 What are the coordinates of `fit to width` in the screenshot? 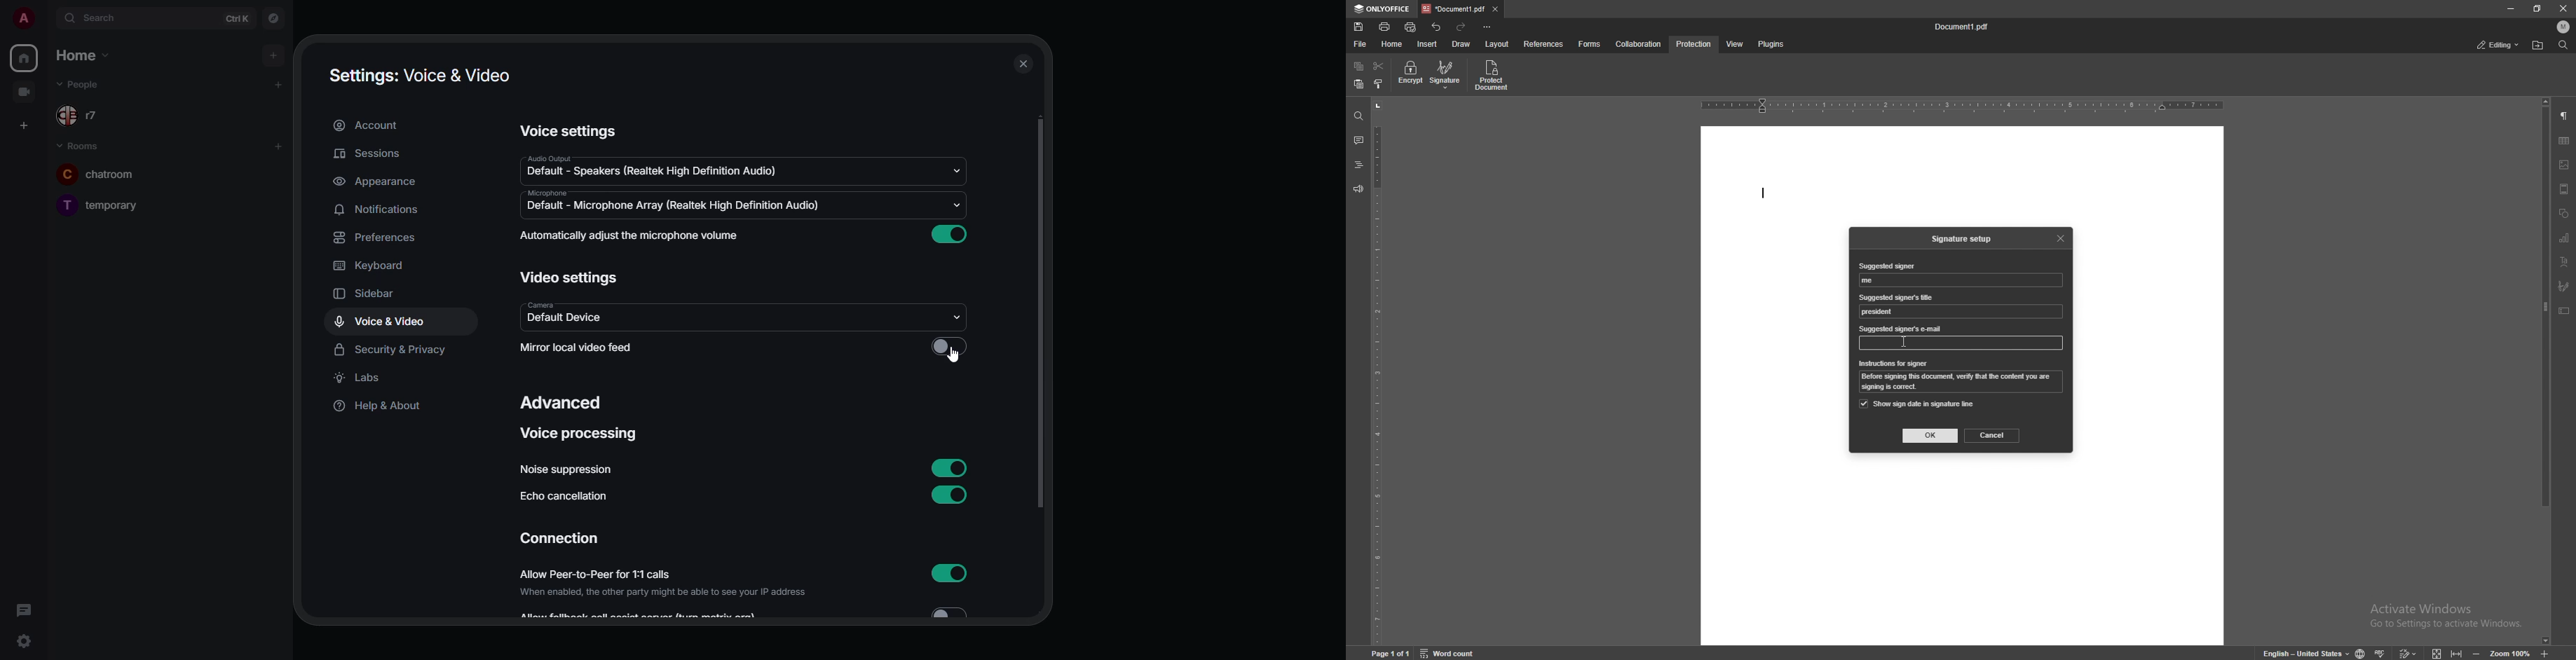 It's located at (2459, 651).